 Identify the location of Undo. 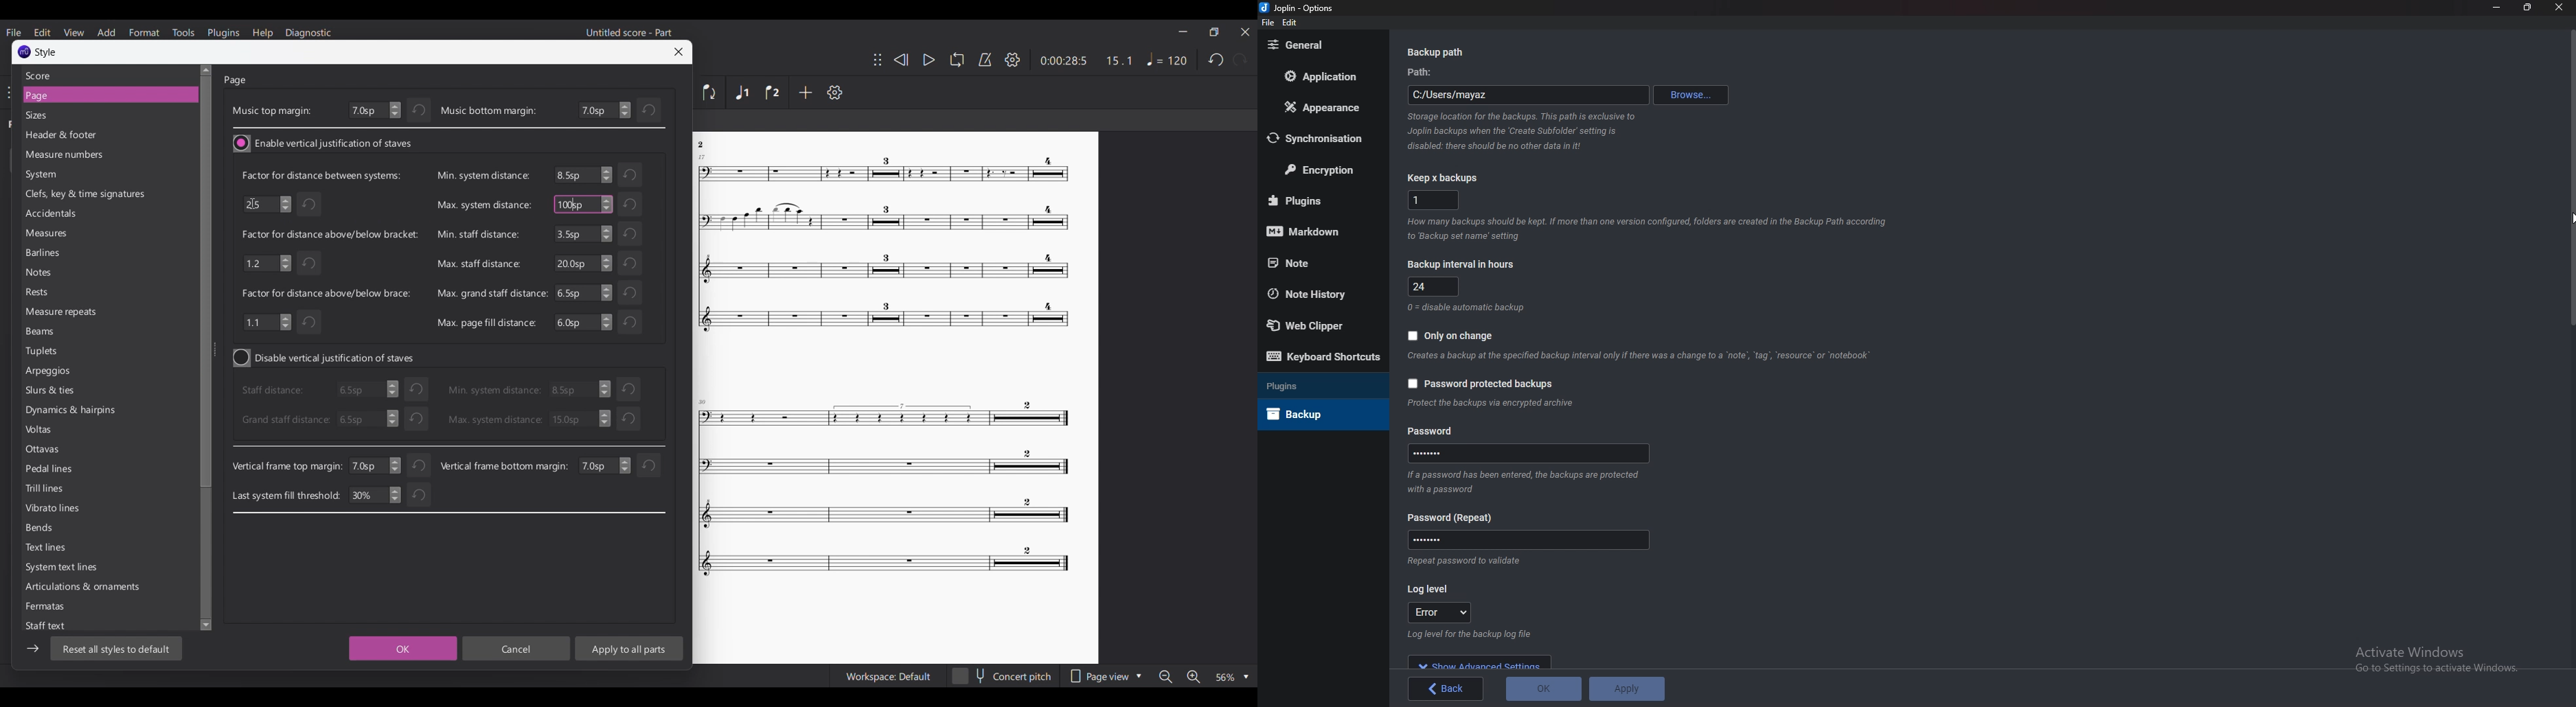
(632, 204).